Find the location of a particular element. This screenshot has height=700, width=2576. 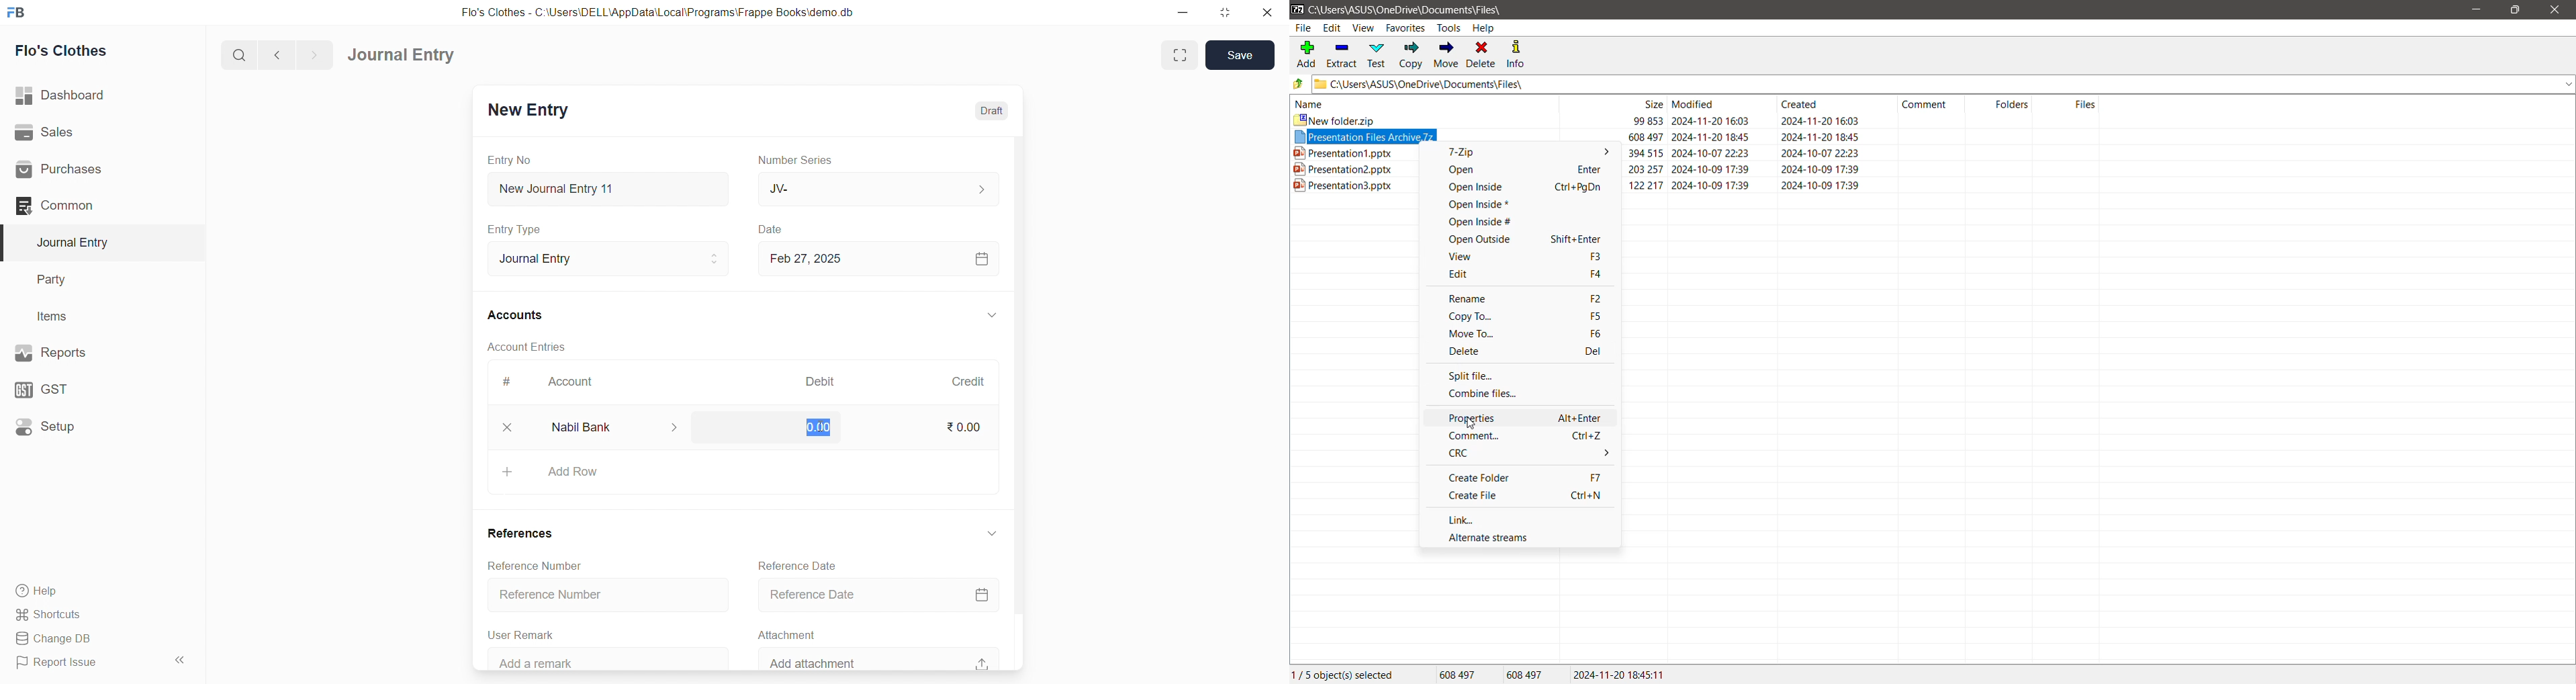

₹0.00 is located at coordinates (966, 427).